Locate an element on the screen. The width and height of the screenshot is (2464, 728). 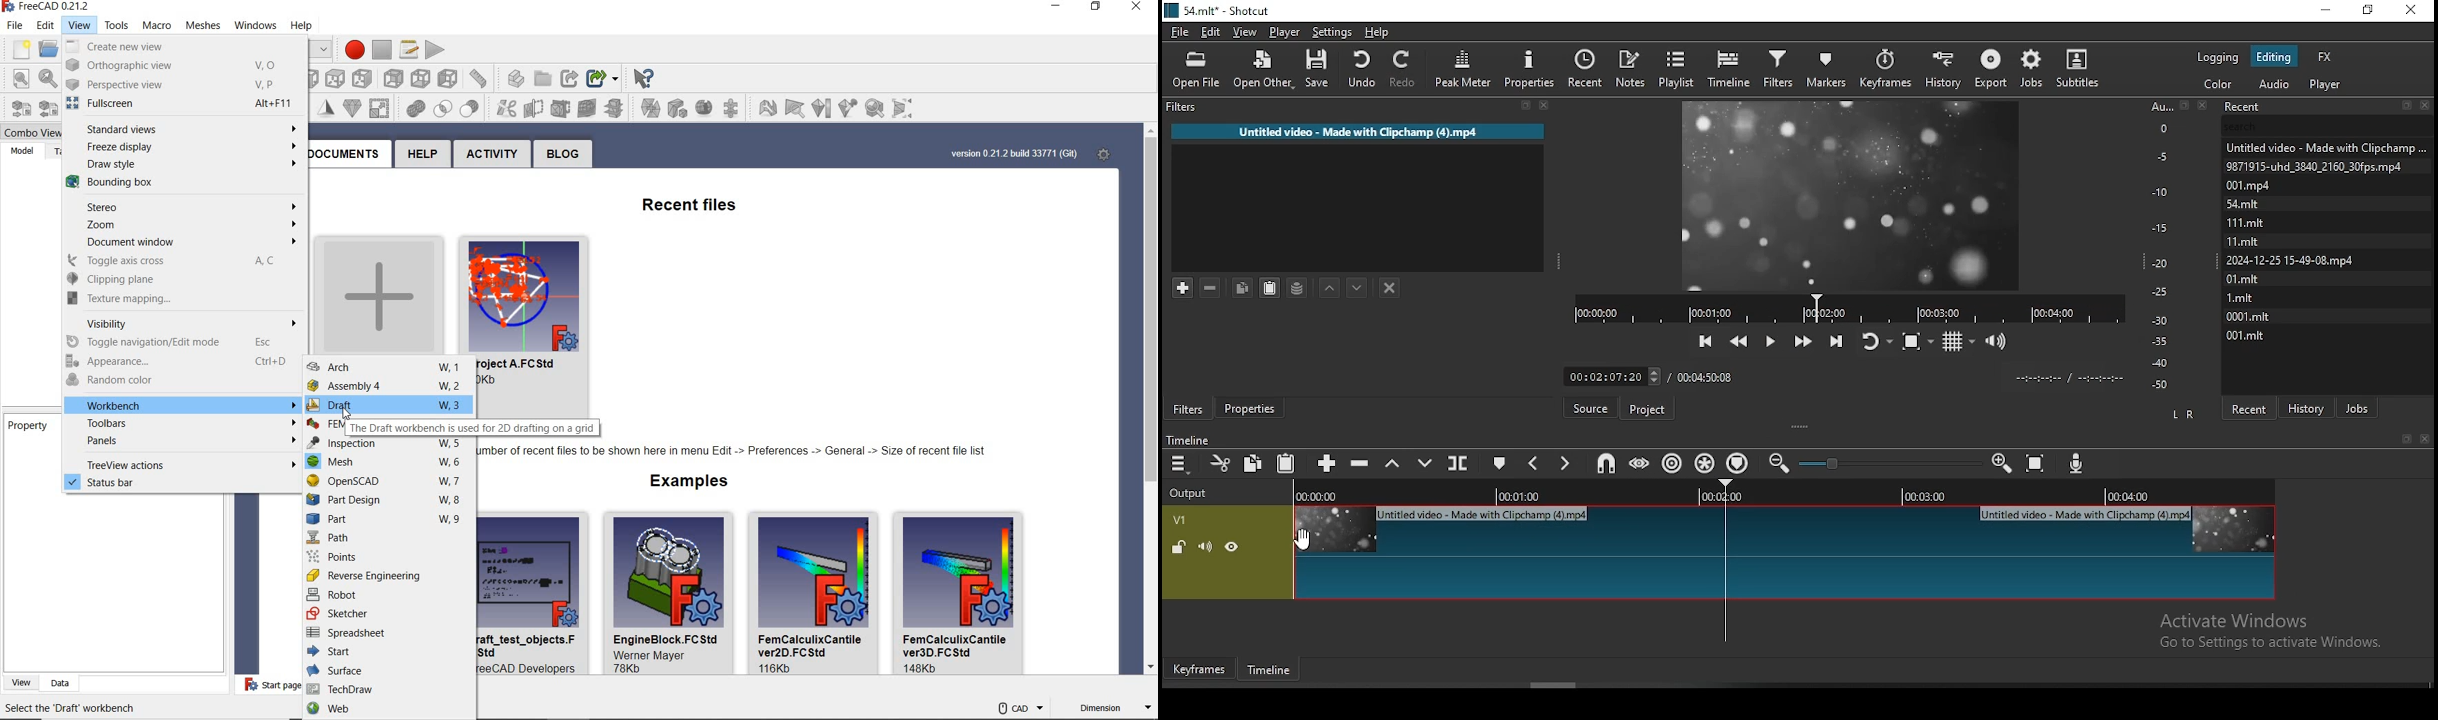
tasks is located at coordinates (57, 151).